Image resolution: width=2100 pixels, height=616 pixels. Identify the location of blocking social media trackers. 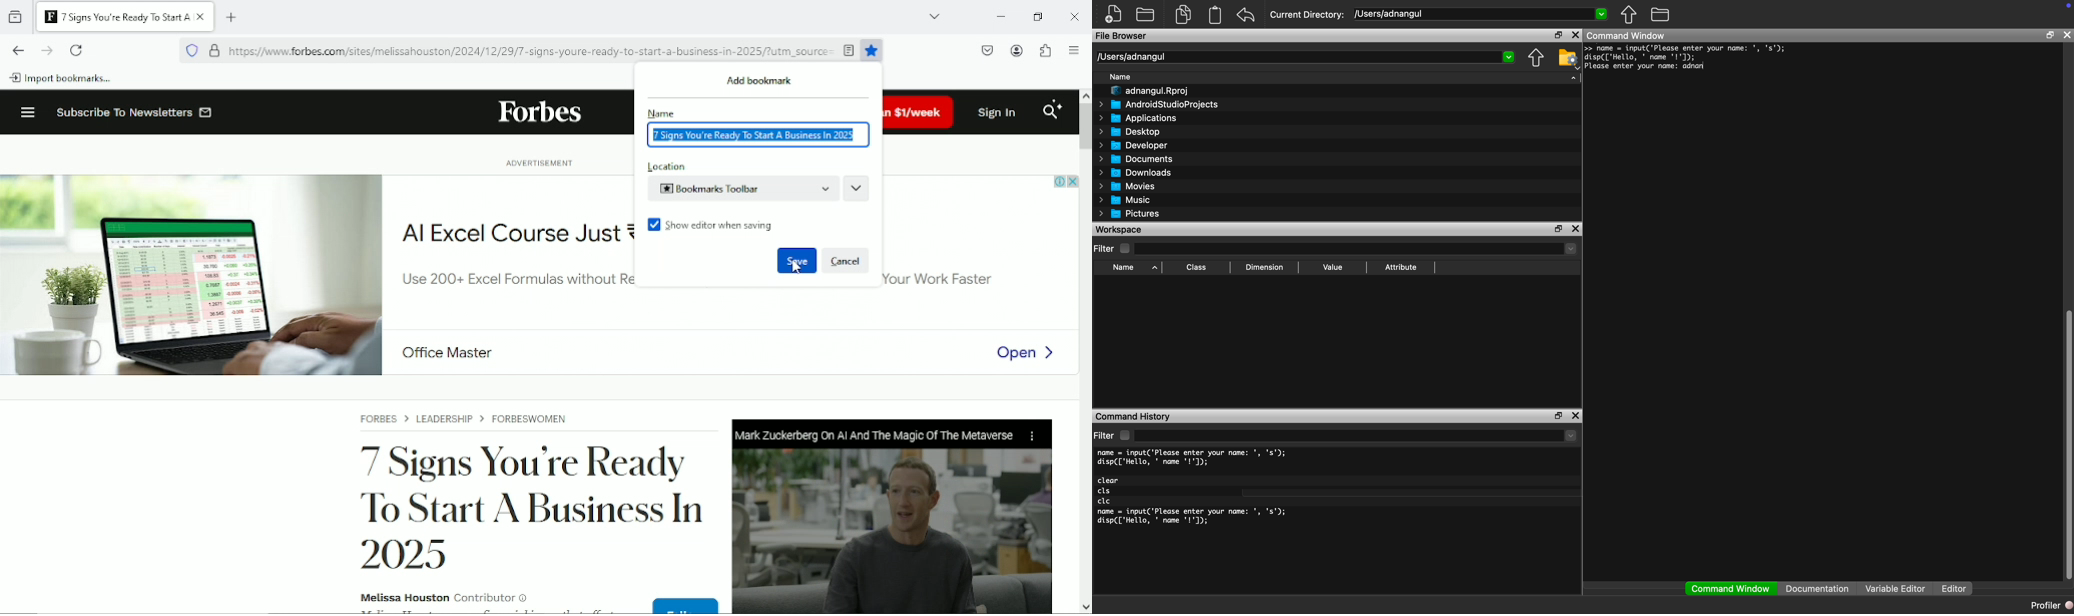
(191, 50).